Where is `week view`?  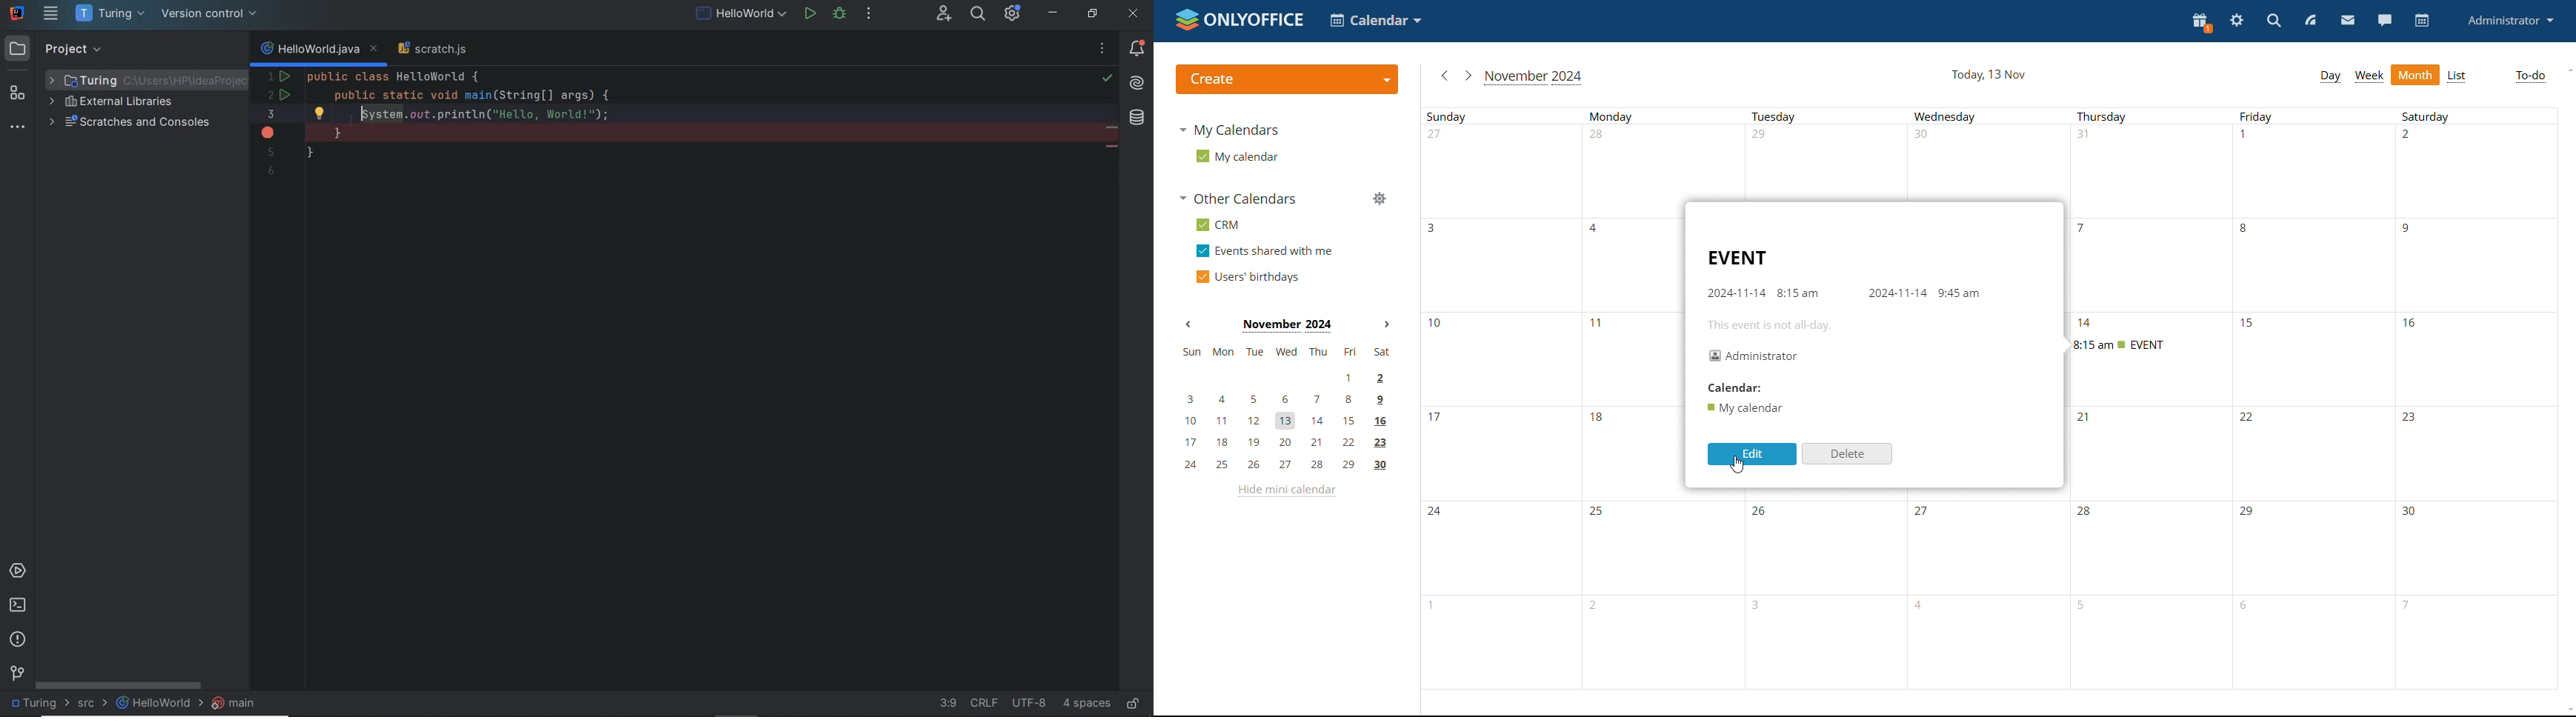 week view is located at coordinates (2370, 76).